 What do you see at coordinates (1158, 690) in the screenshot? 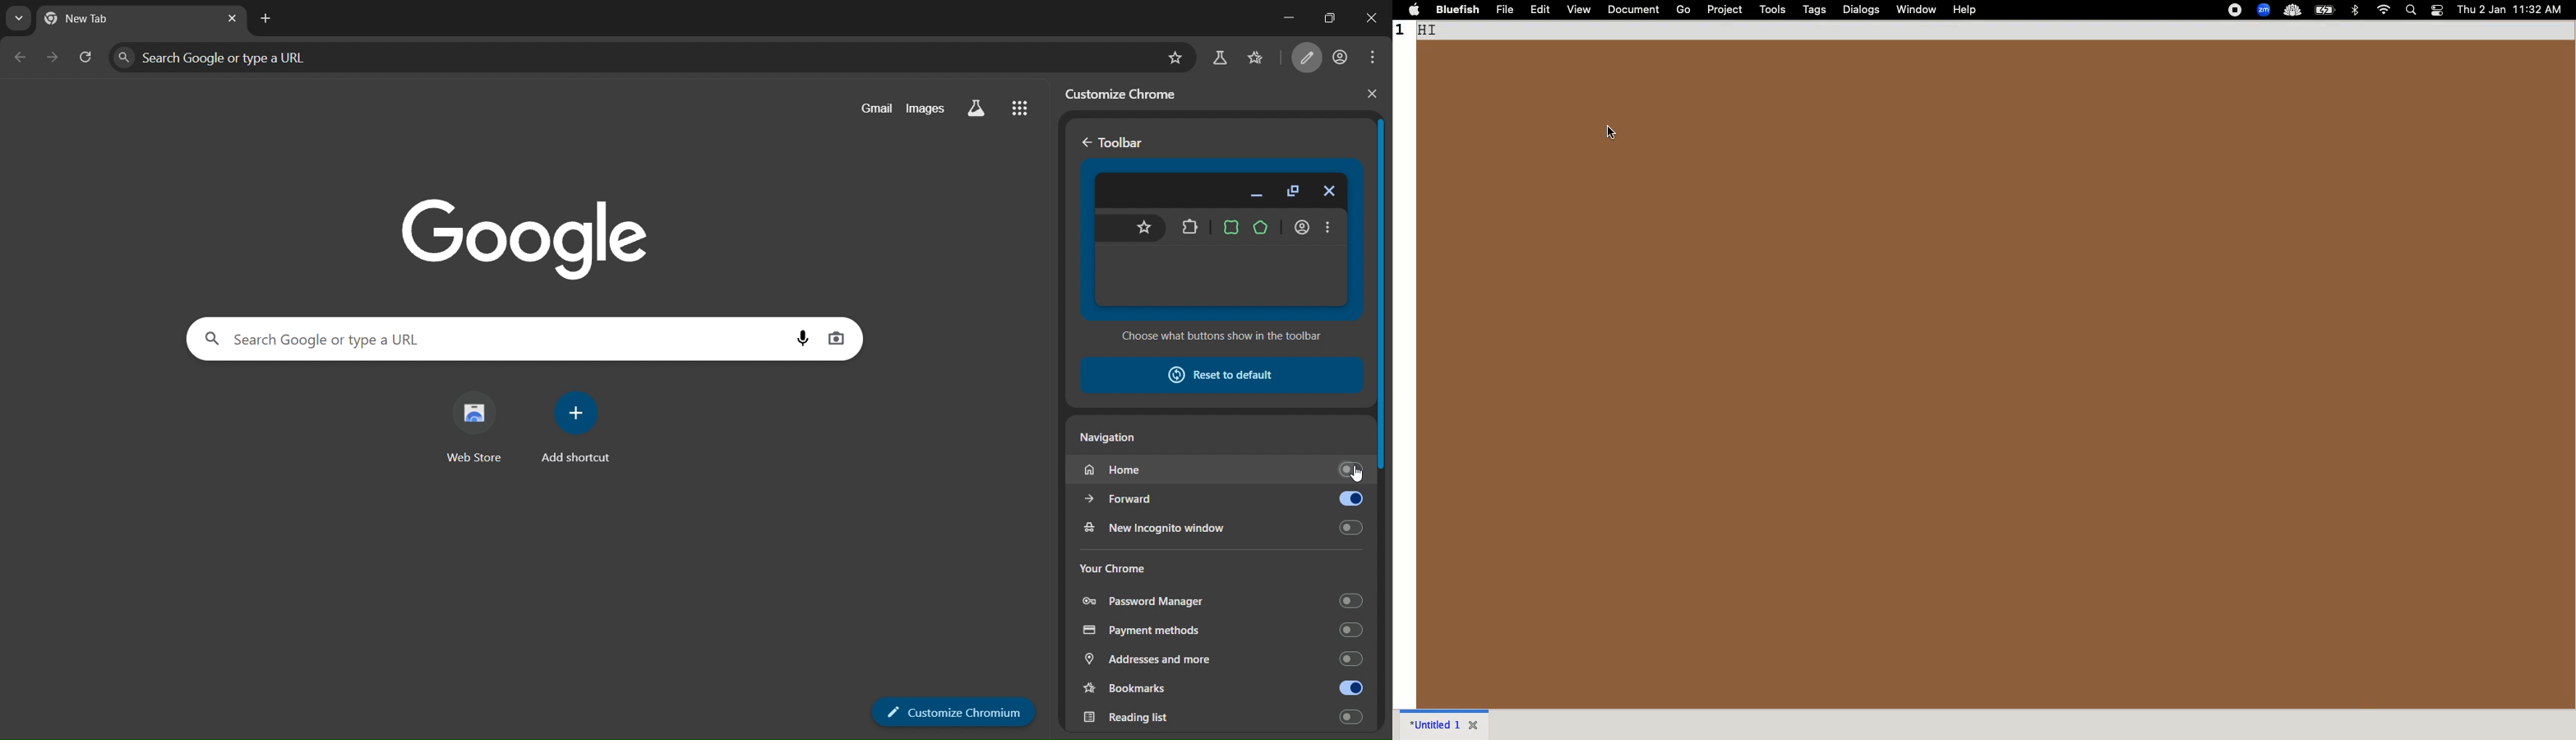
I see `bookmarks` at bounding box center [1158, 690].